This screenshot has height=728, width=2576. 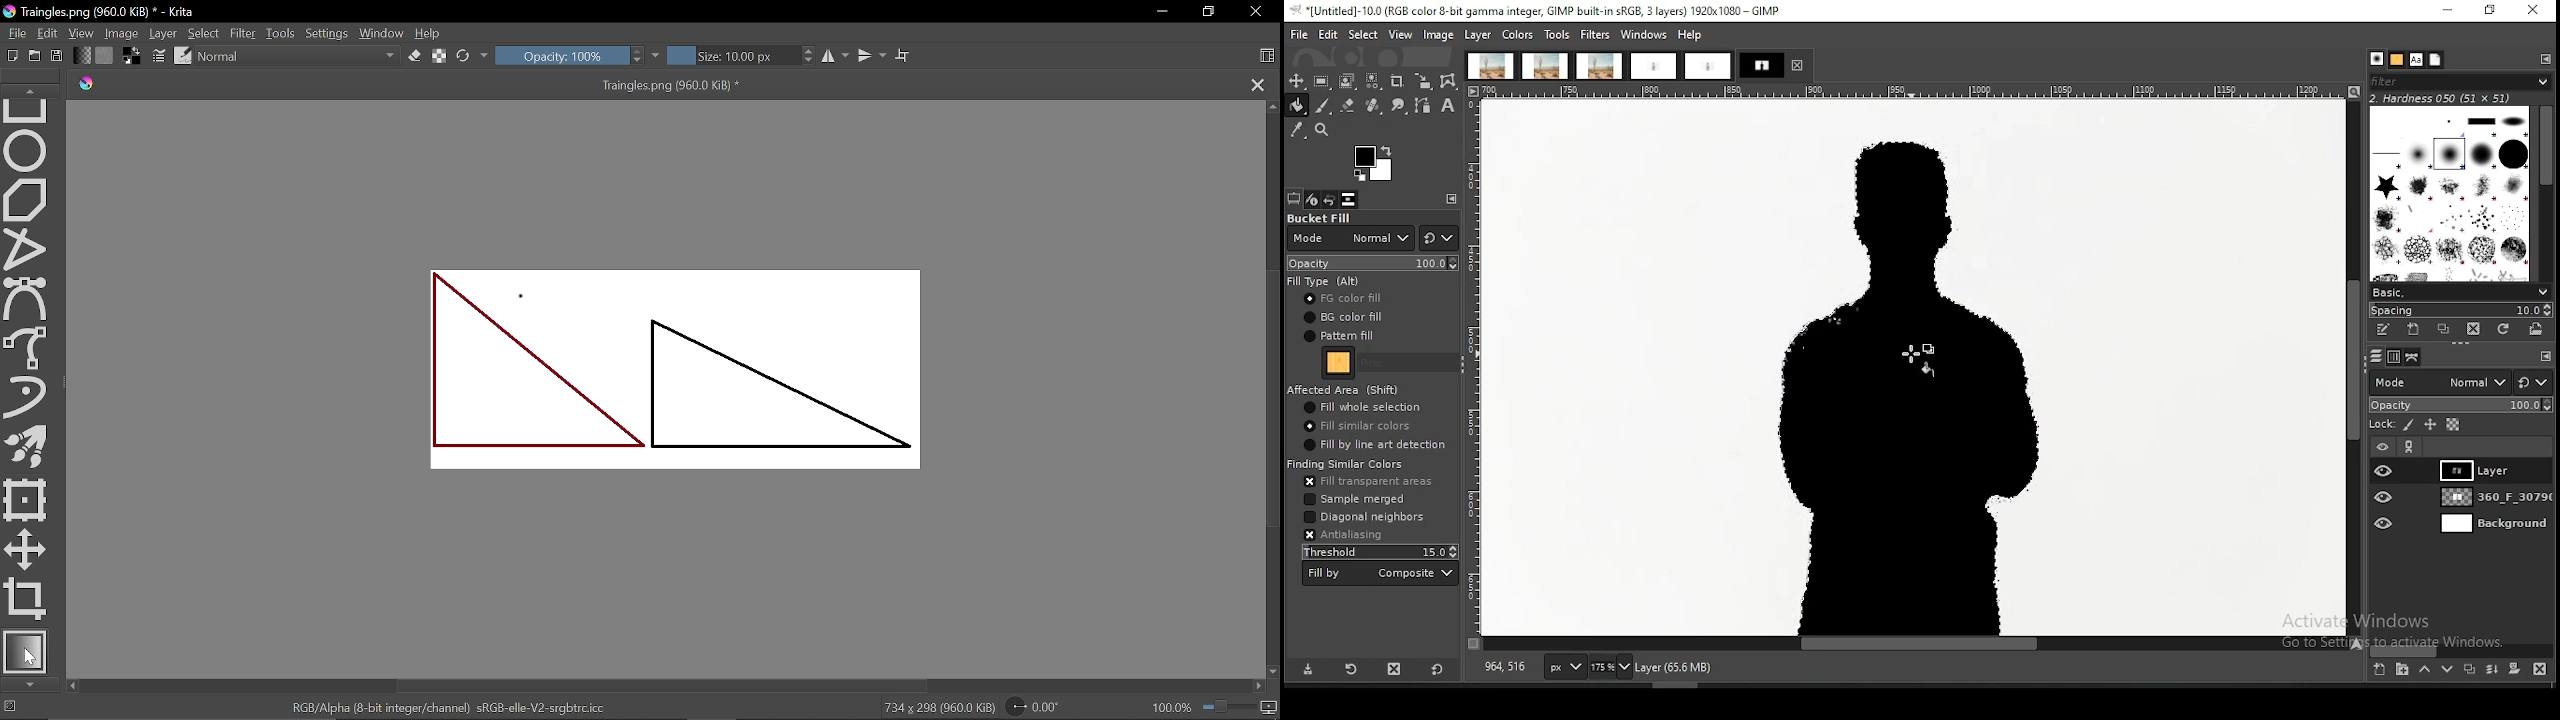 What do you see at coordinates (298, 56) in the screenshot?
I see `Normal` at bounding box center [298, 56].